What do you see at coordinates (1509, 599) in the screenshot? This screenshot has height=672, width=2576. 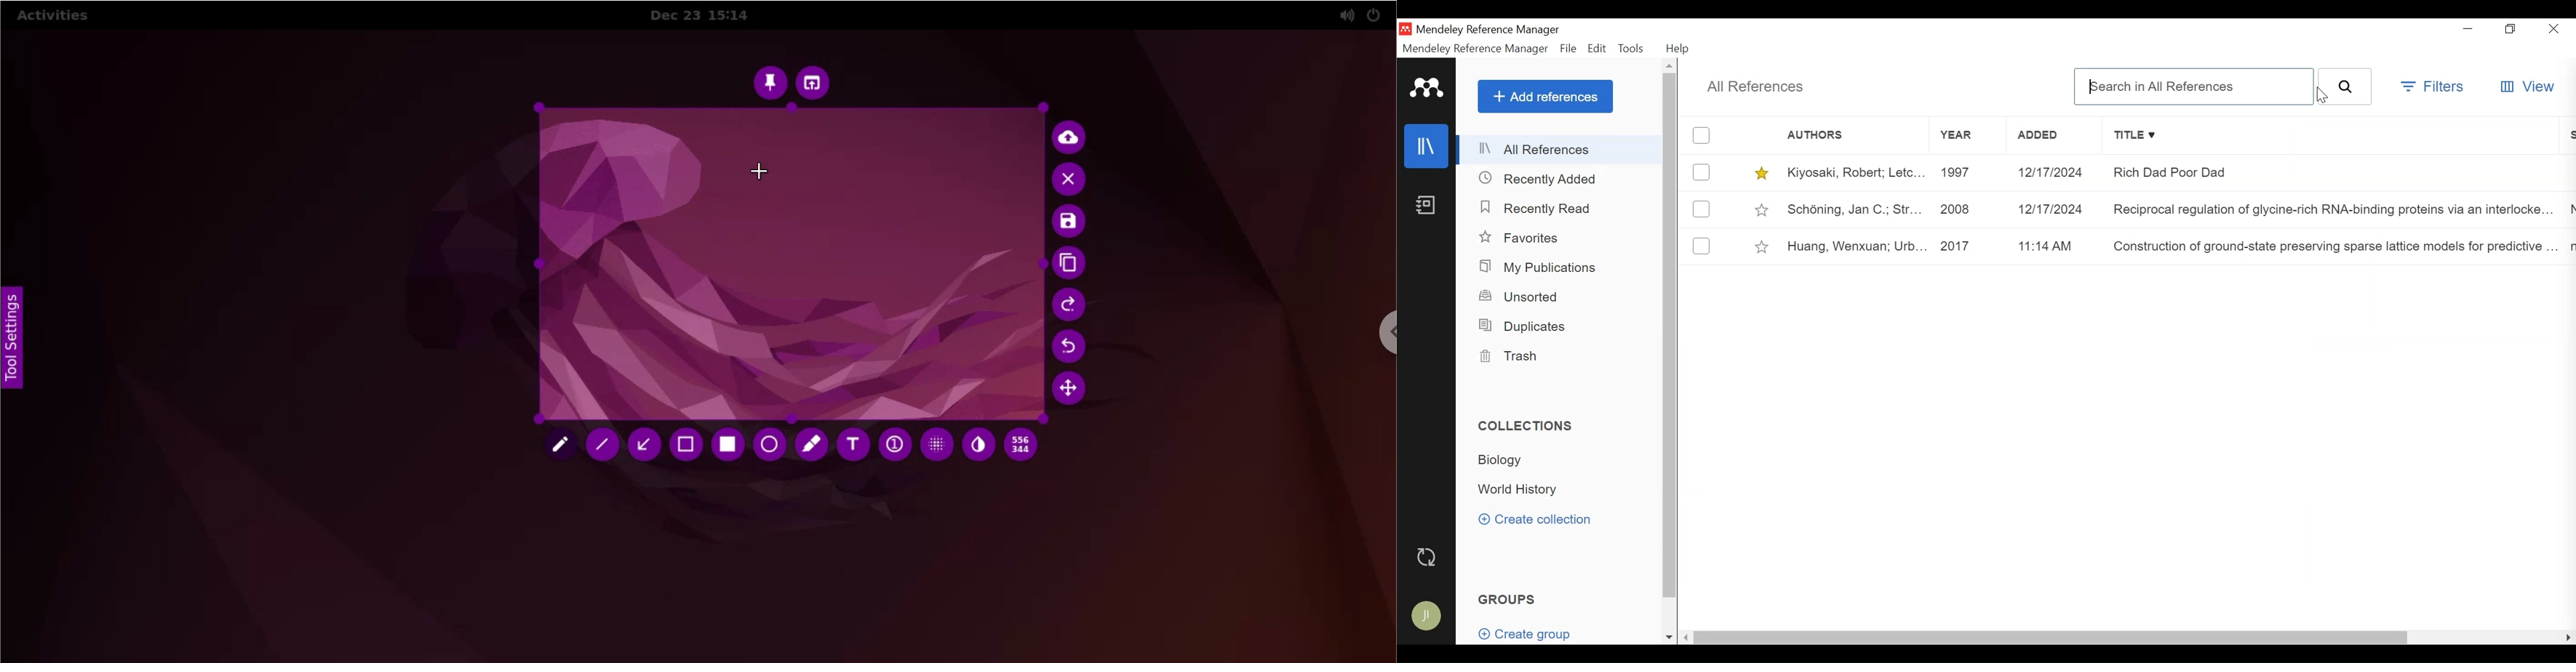 I see `Groups` at bounding box center [1509, 599].